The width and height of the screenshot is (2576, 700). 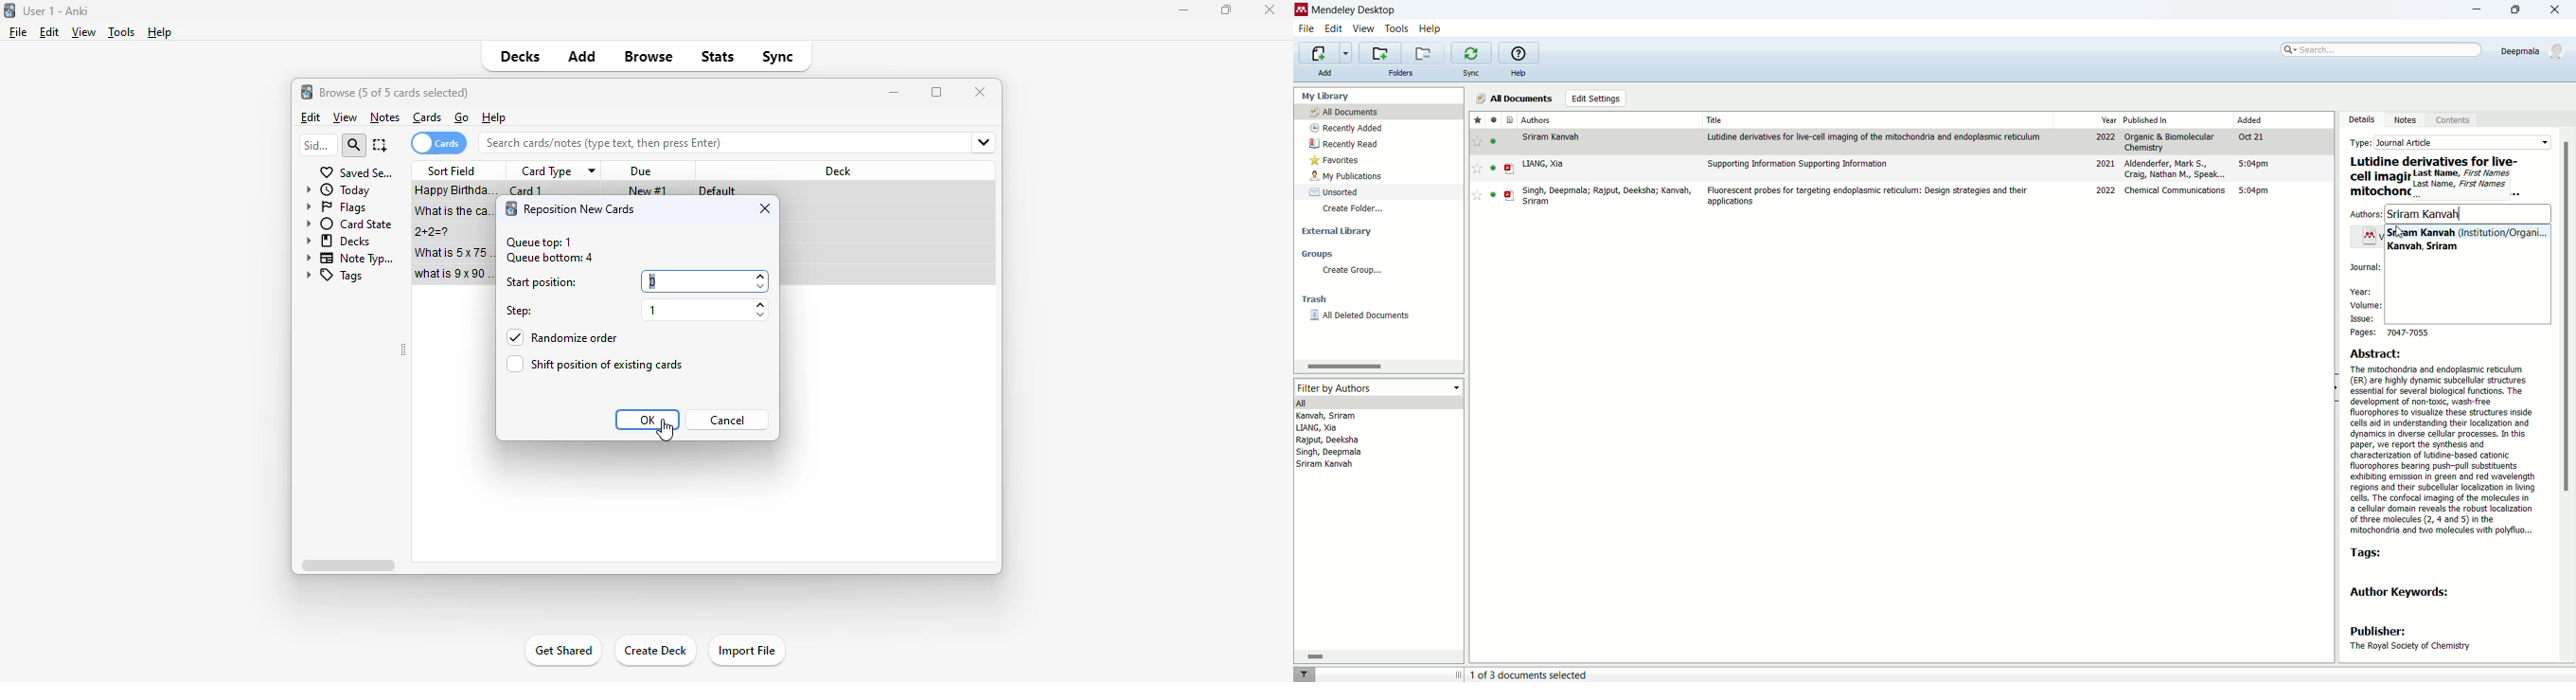 I want to click on Sriram Kanvah, so click(x=1328, y=464).